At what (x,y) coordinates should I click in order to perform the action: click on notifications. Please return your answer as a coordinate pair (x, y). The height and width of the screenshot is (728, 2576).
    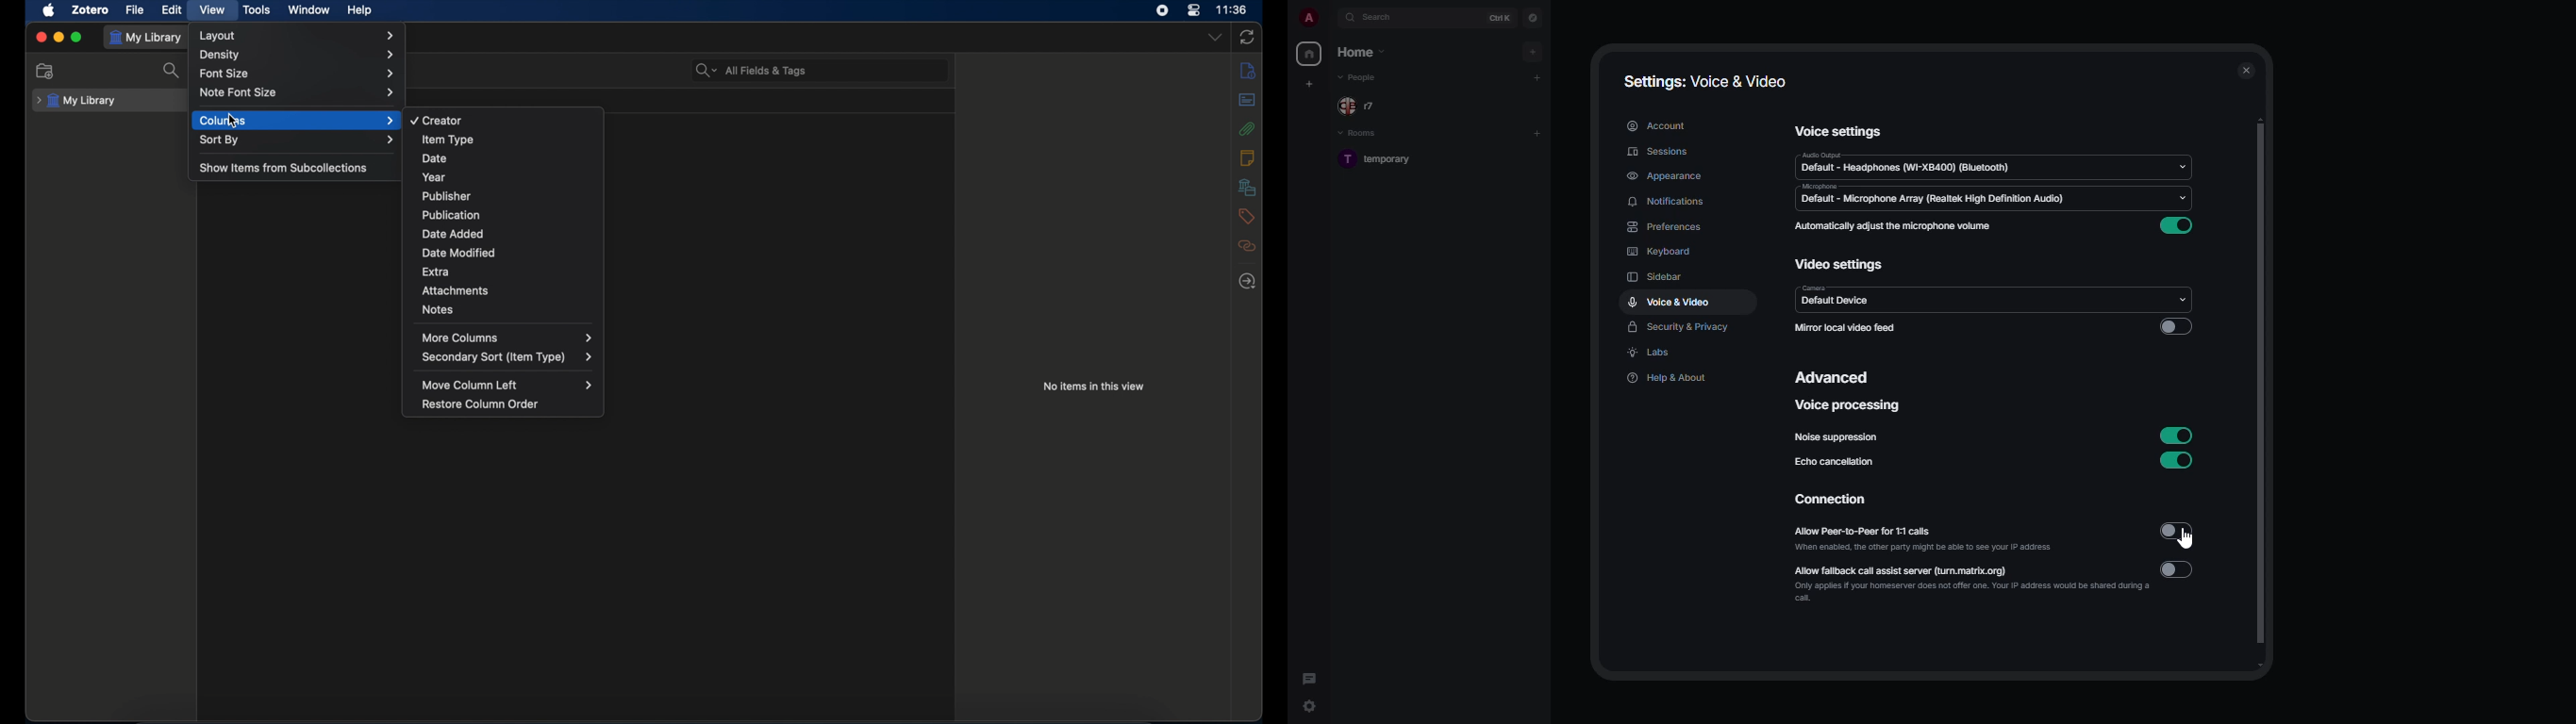
    Looking at the image, I should click on (1667, 203).